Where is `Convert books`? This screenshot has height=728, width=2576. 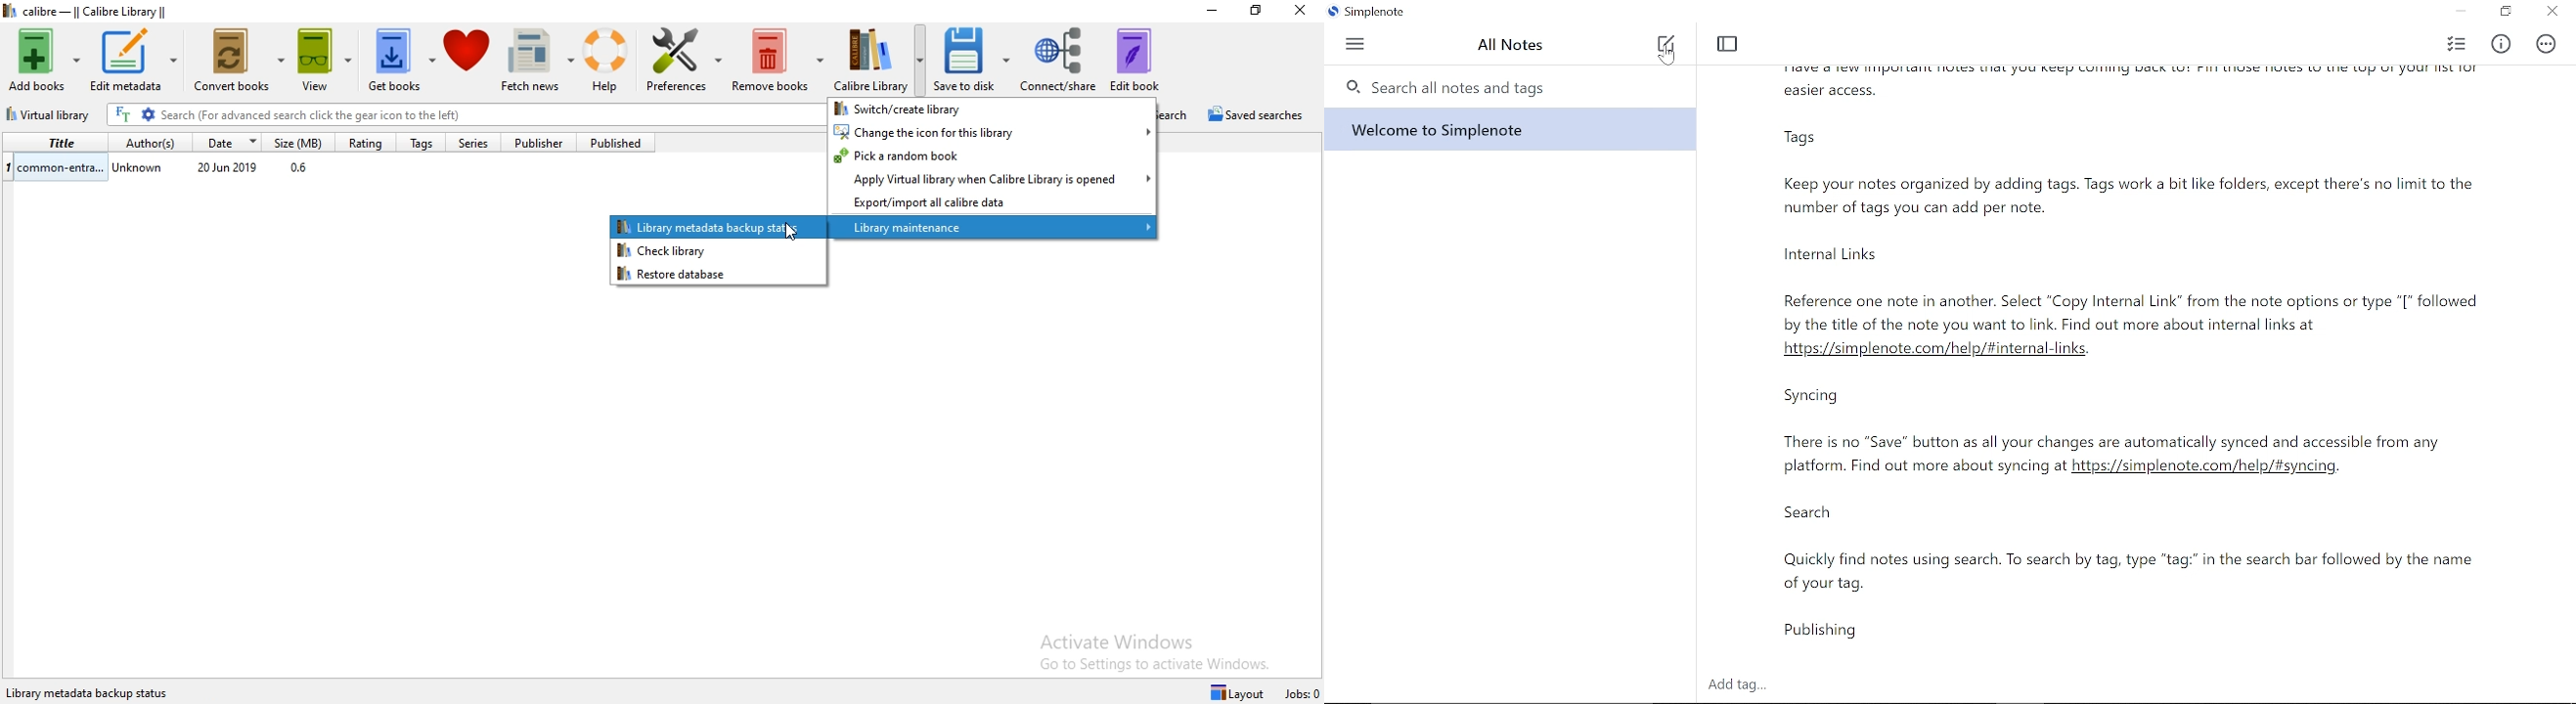 Convert books is located at coordinates (241, 64).